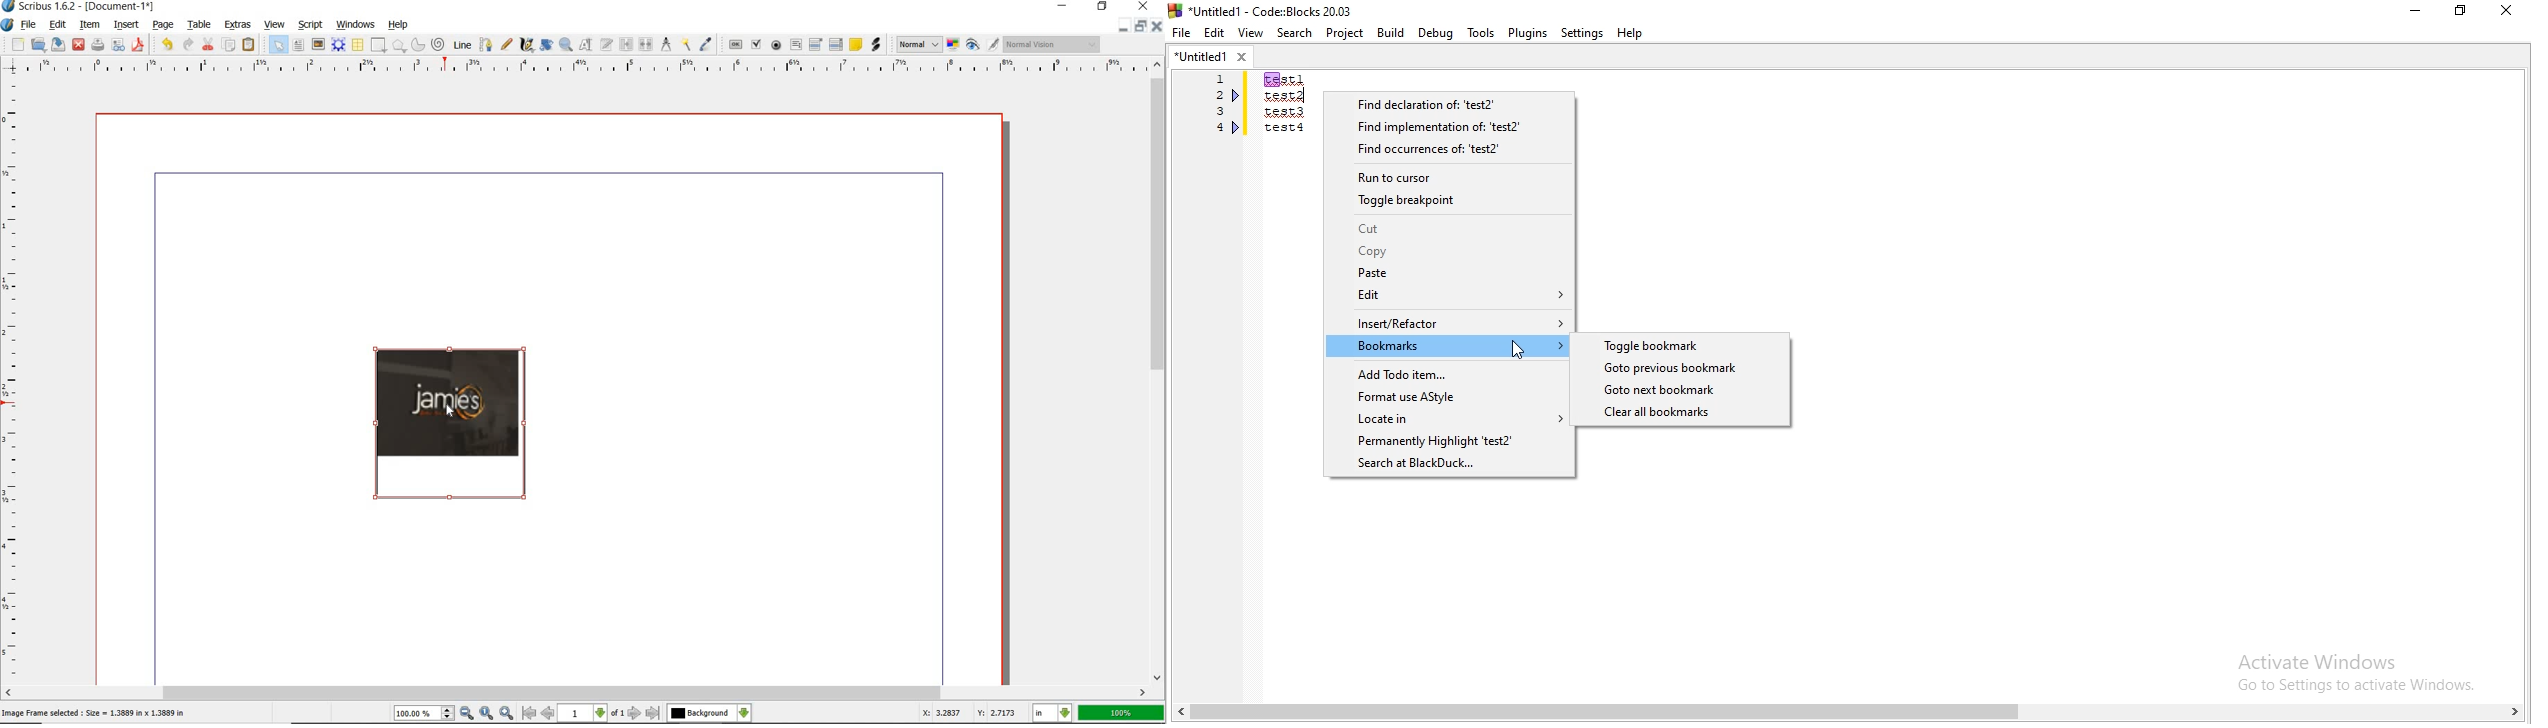  Describe the element at coordinates (1124, 26) in the screenshot. I see `MINIMIZE` at that location.